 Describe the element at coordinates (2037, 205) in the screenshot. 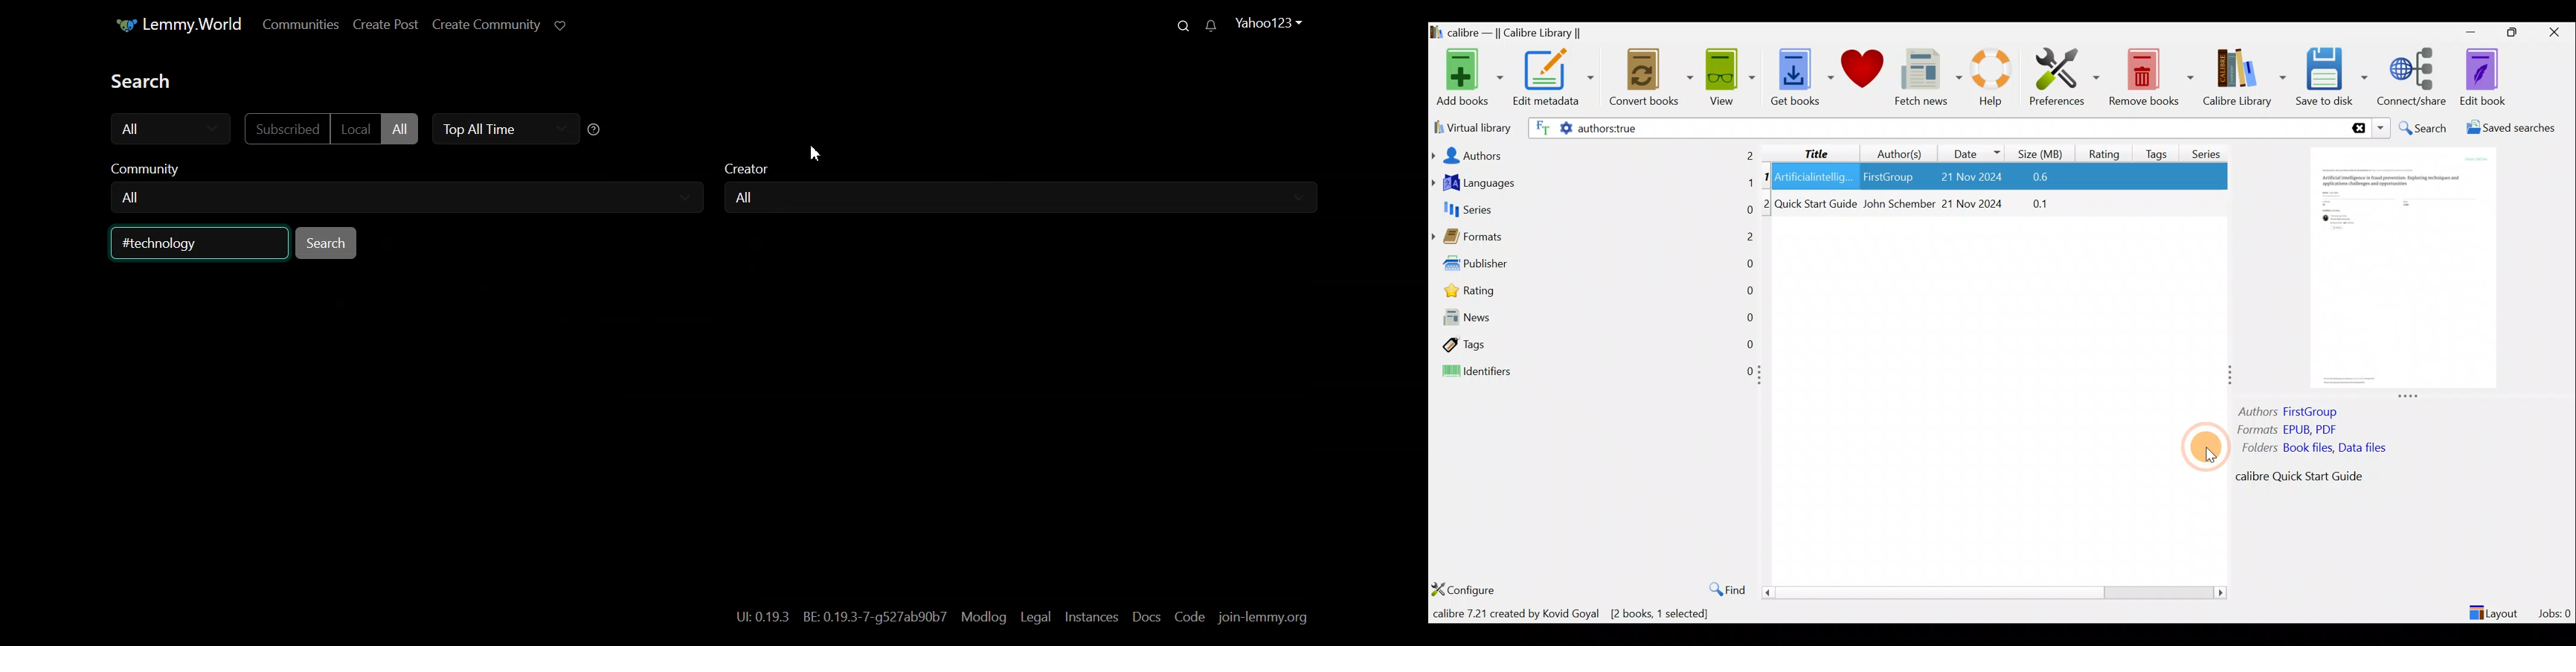

I see `0.1` at that location.